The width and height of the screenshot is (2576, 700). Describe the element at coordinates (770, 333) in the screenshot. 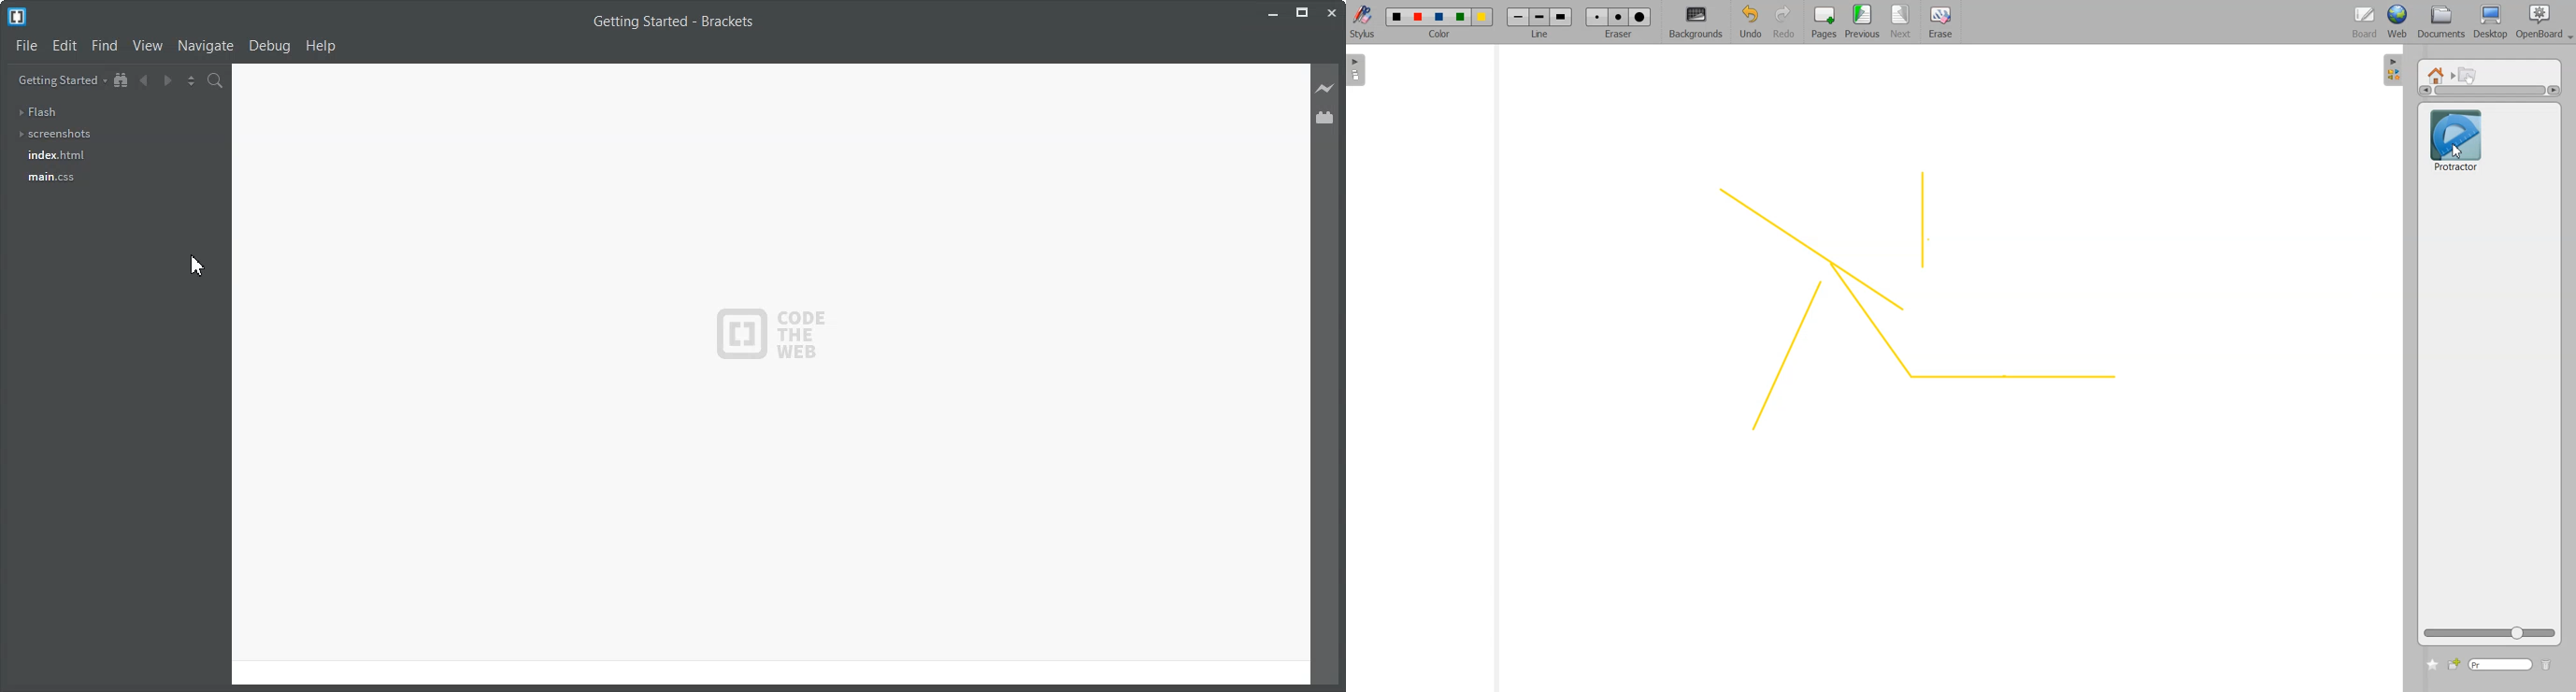

I see `Logo` at that location.